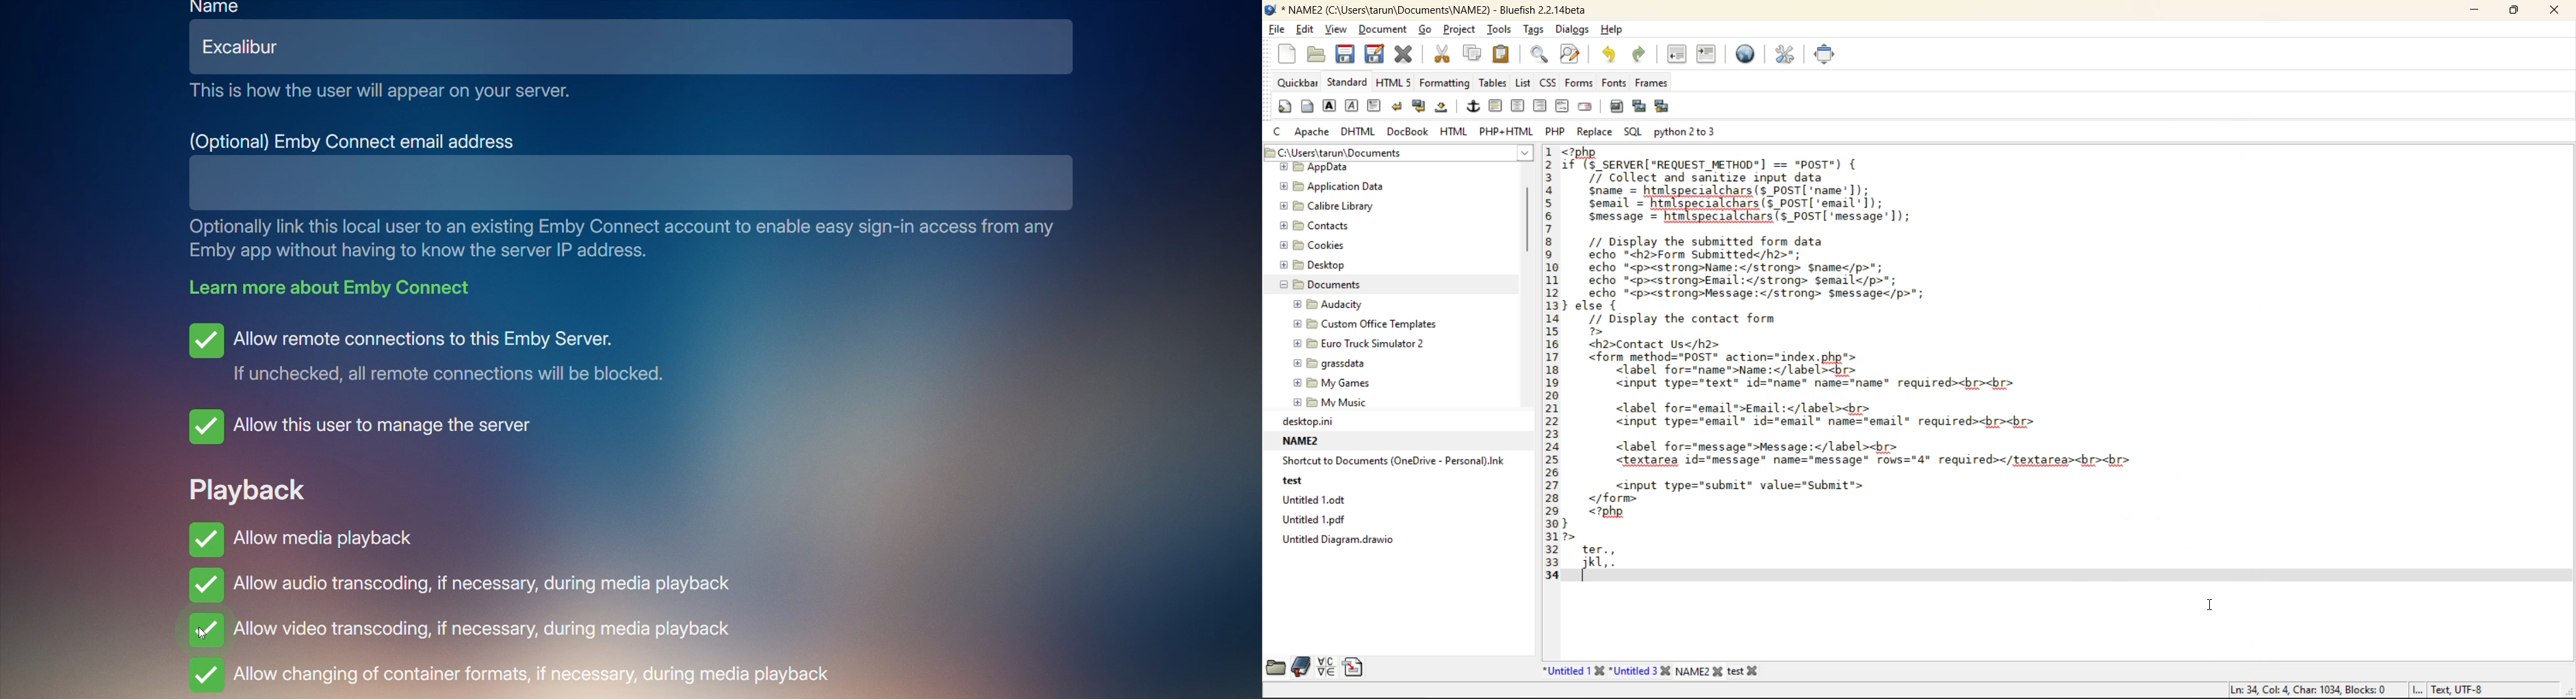 The width and height of the screenshot is (2576, 700). Describe the element at coordinates (484, 629) in the screenshot. I see `Allow video transcoding, if necessary, during media playback` at that location.